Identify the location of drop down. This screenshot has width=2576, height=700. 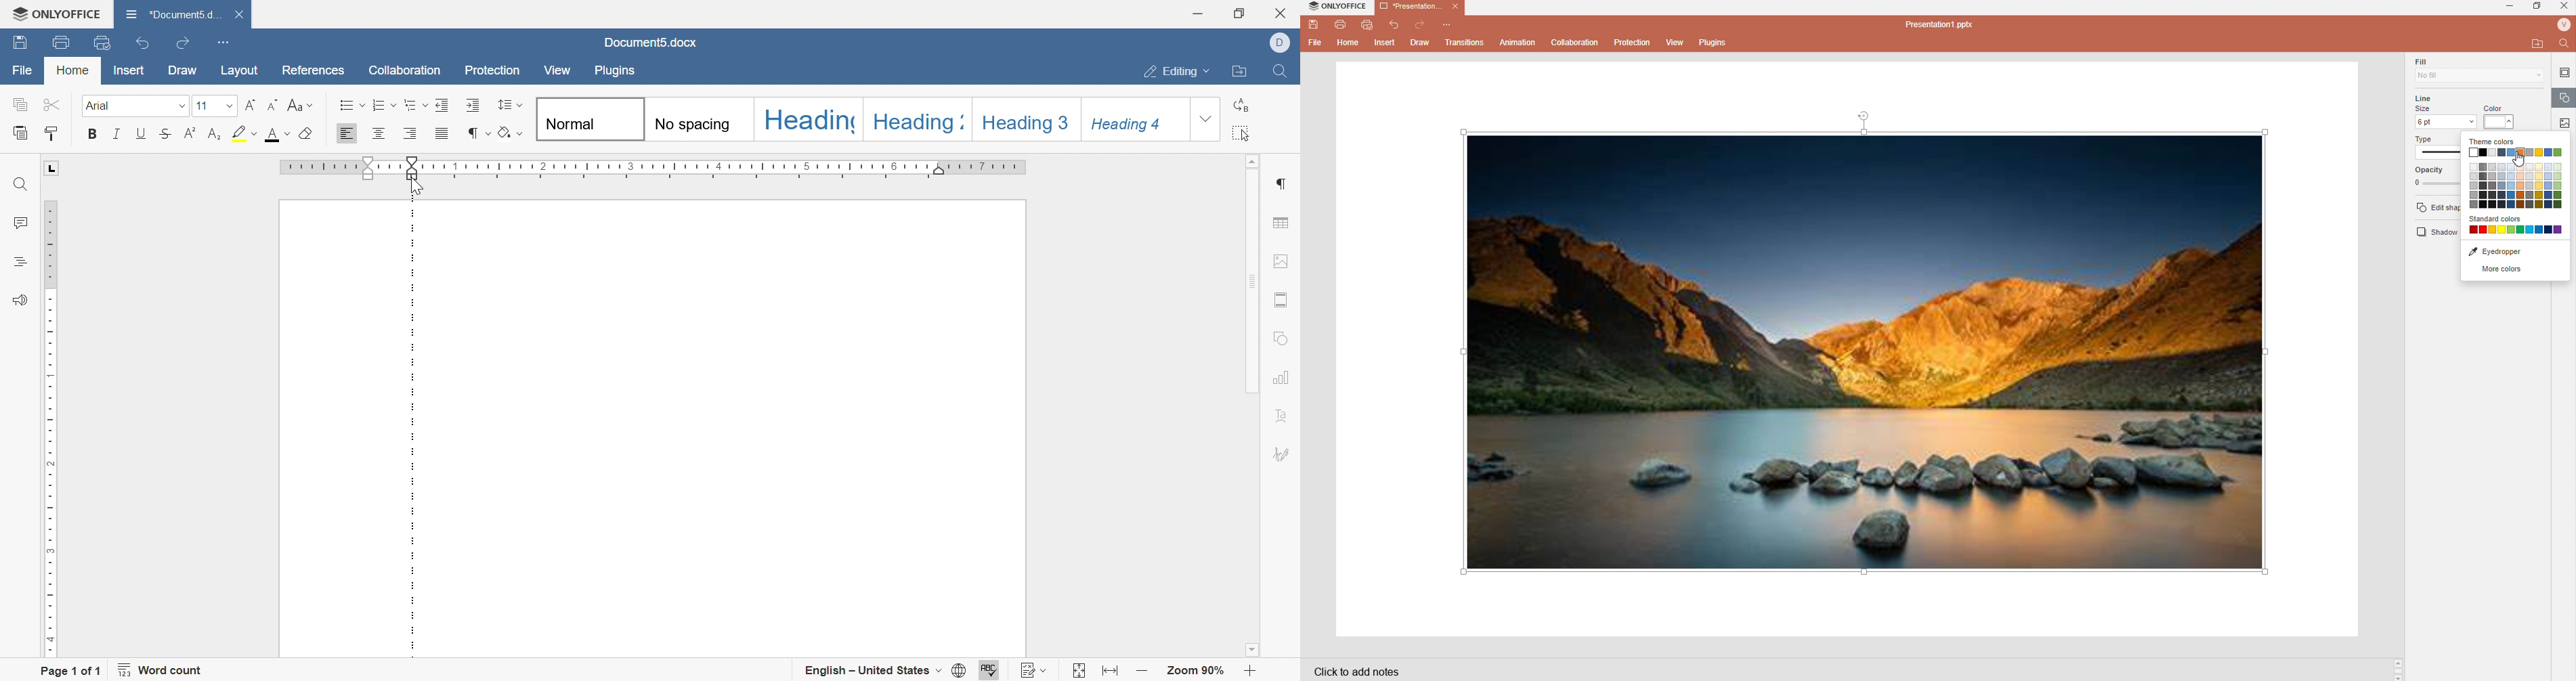
(230, 106).